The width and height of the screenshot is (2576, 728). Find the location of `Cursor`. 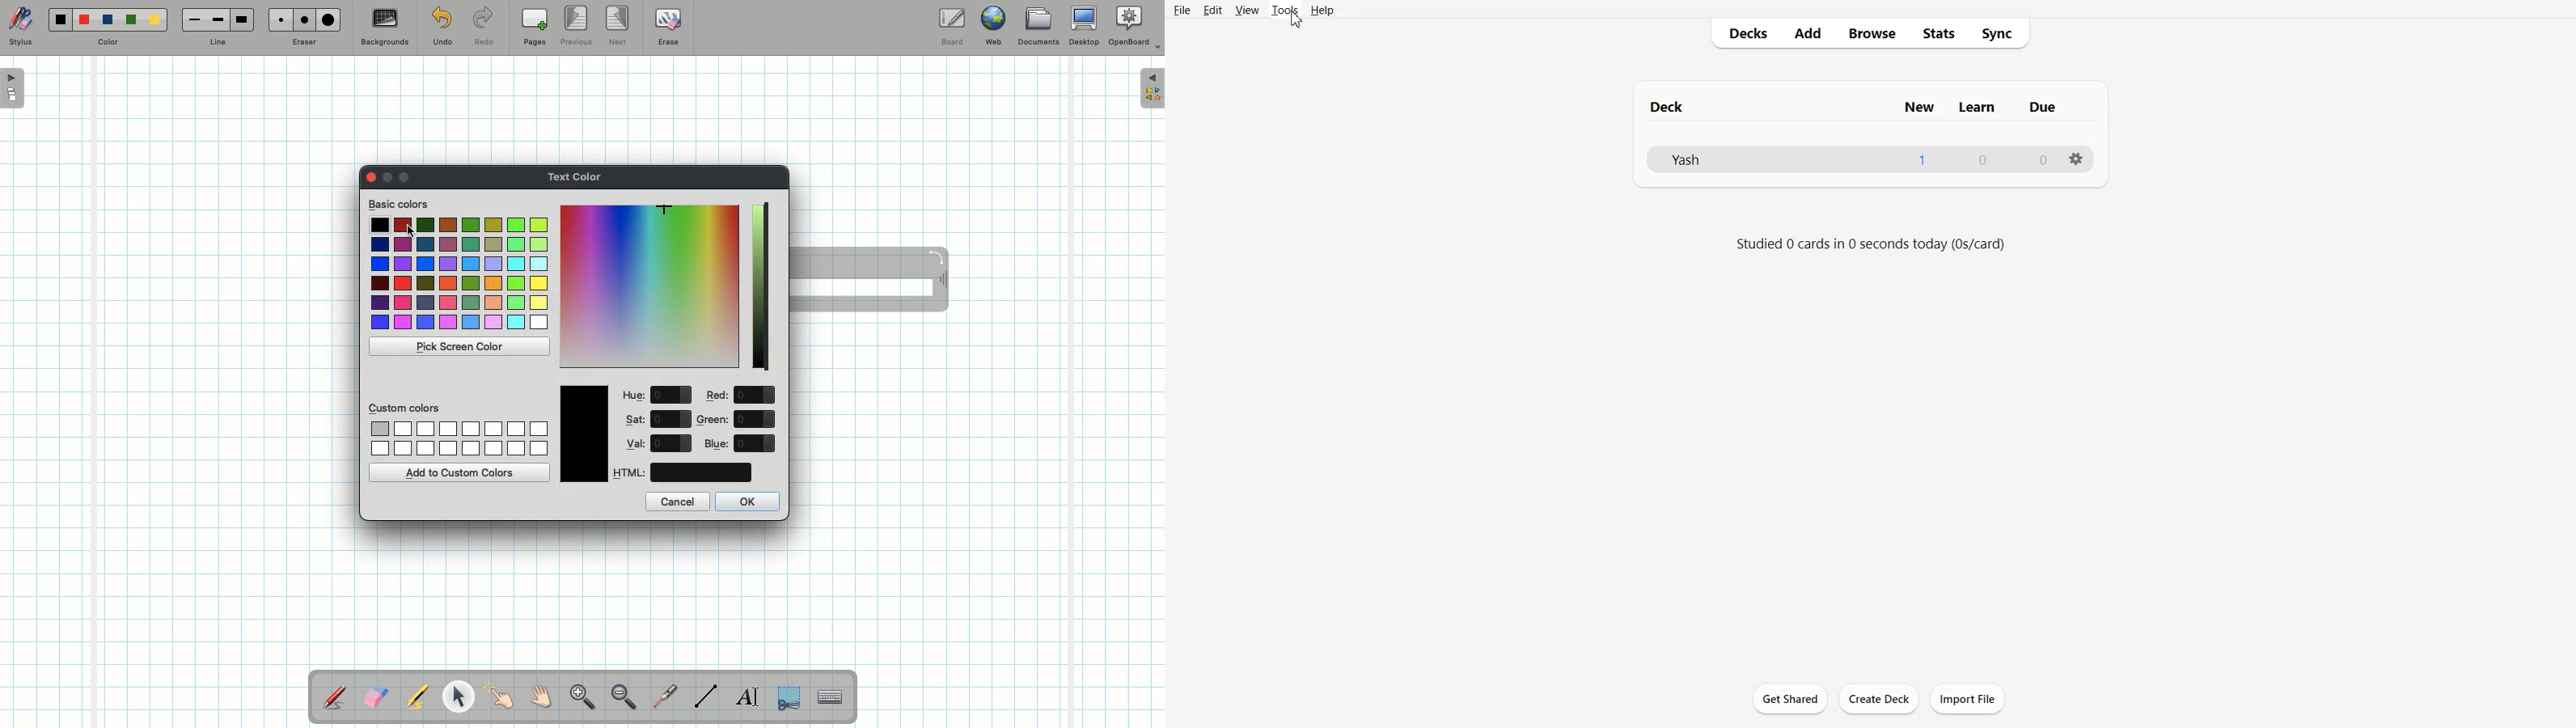

Cursor is located at coordinates (1298, 23).